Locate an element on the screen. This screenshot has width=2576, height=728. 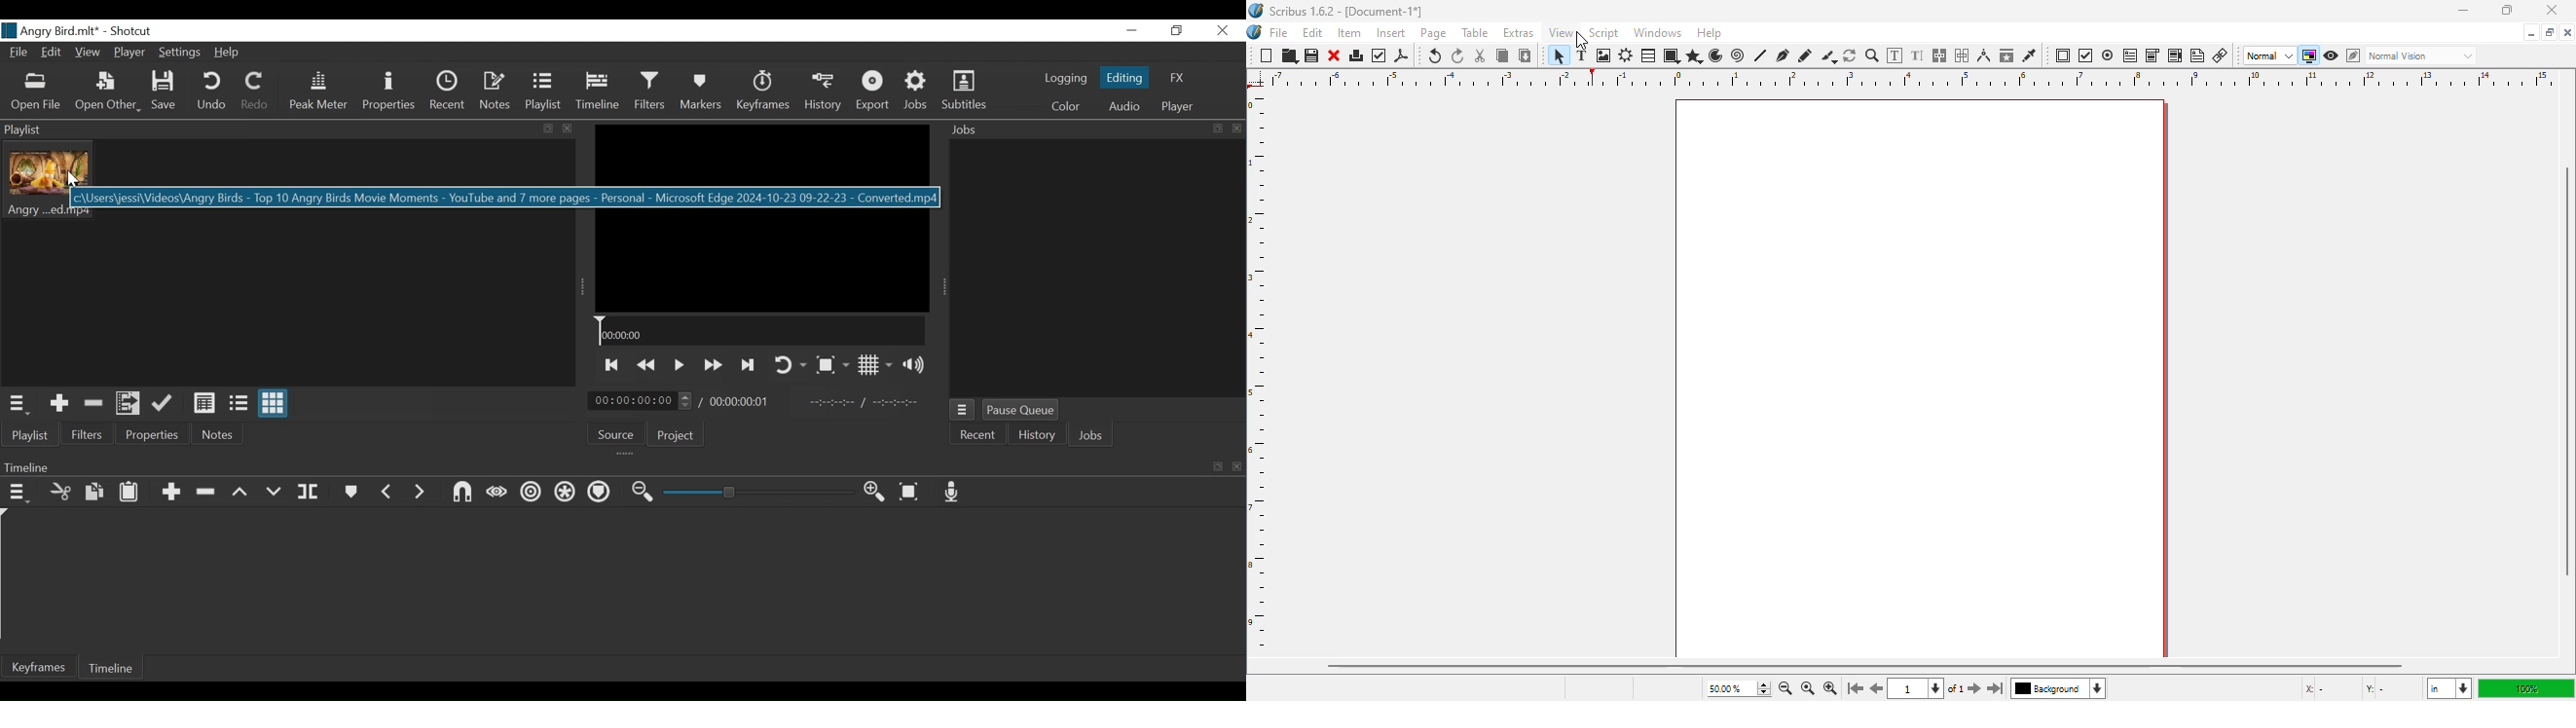
table is located at coordinates (1476, 33).